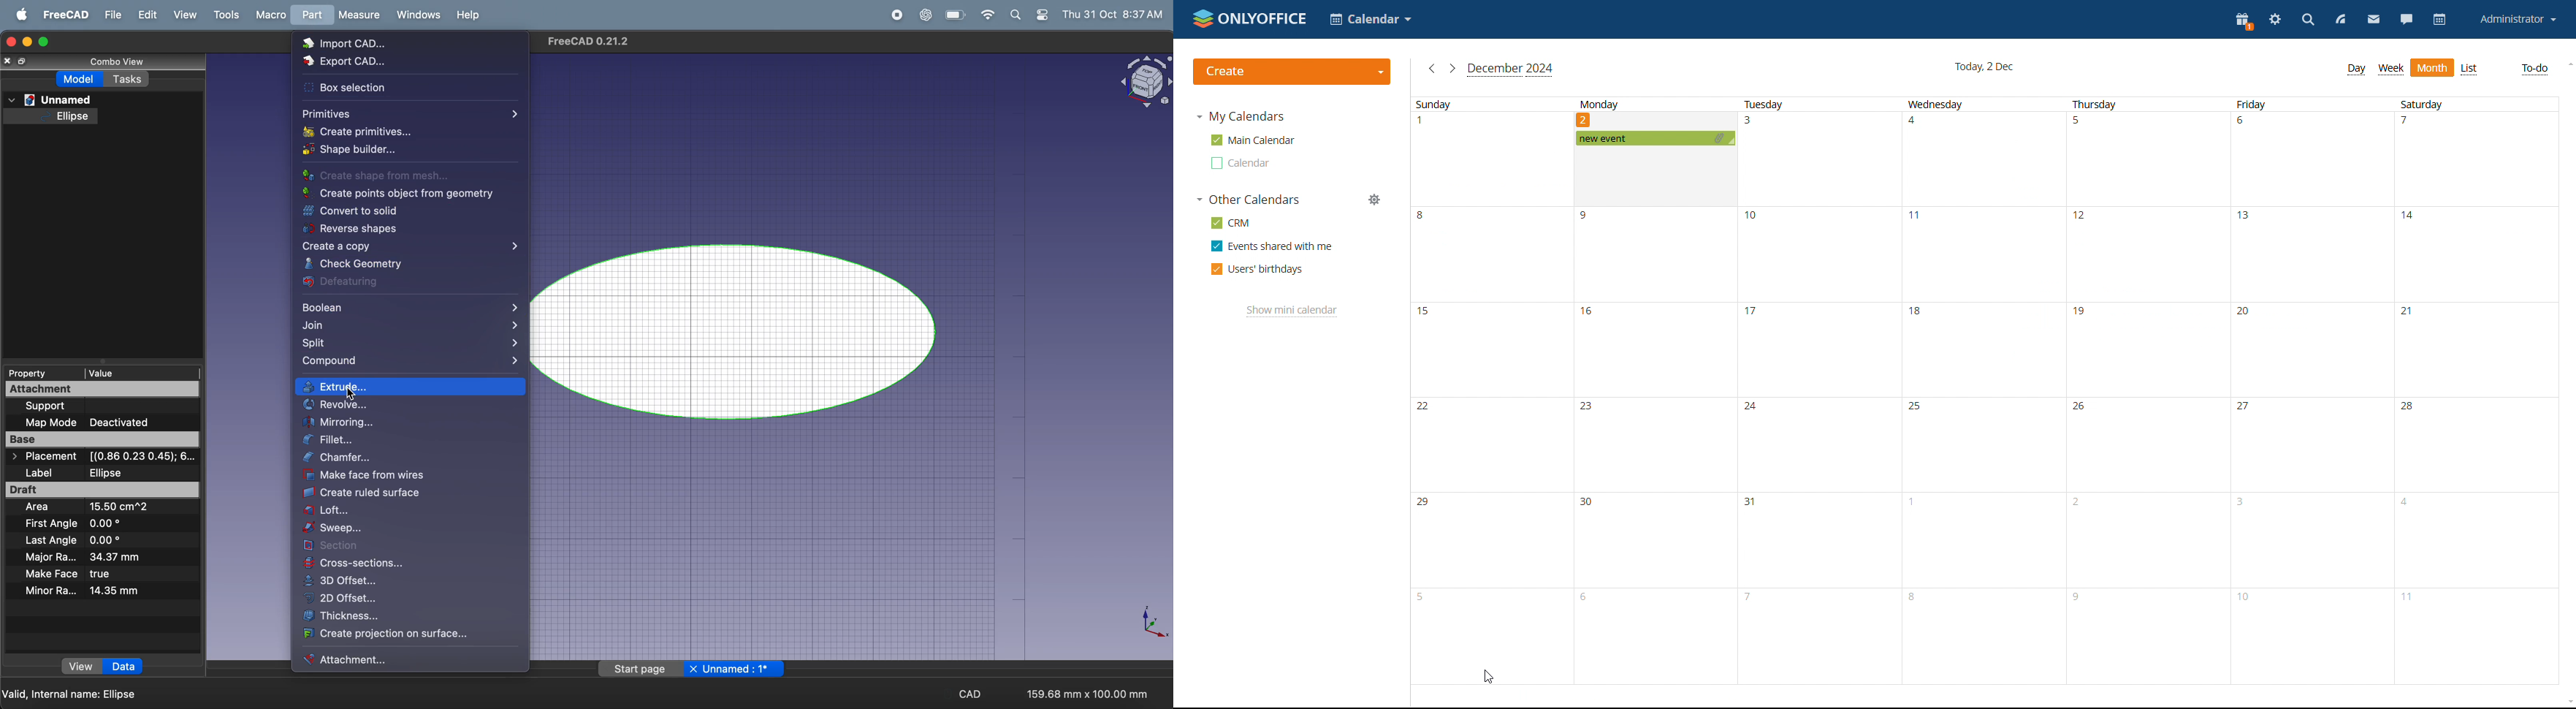 This screenshot has width=2576, height=728. Describe the element at coordinates (138, 371) in the screenshot. I see `value` at that location.